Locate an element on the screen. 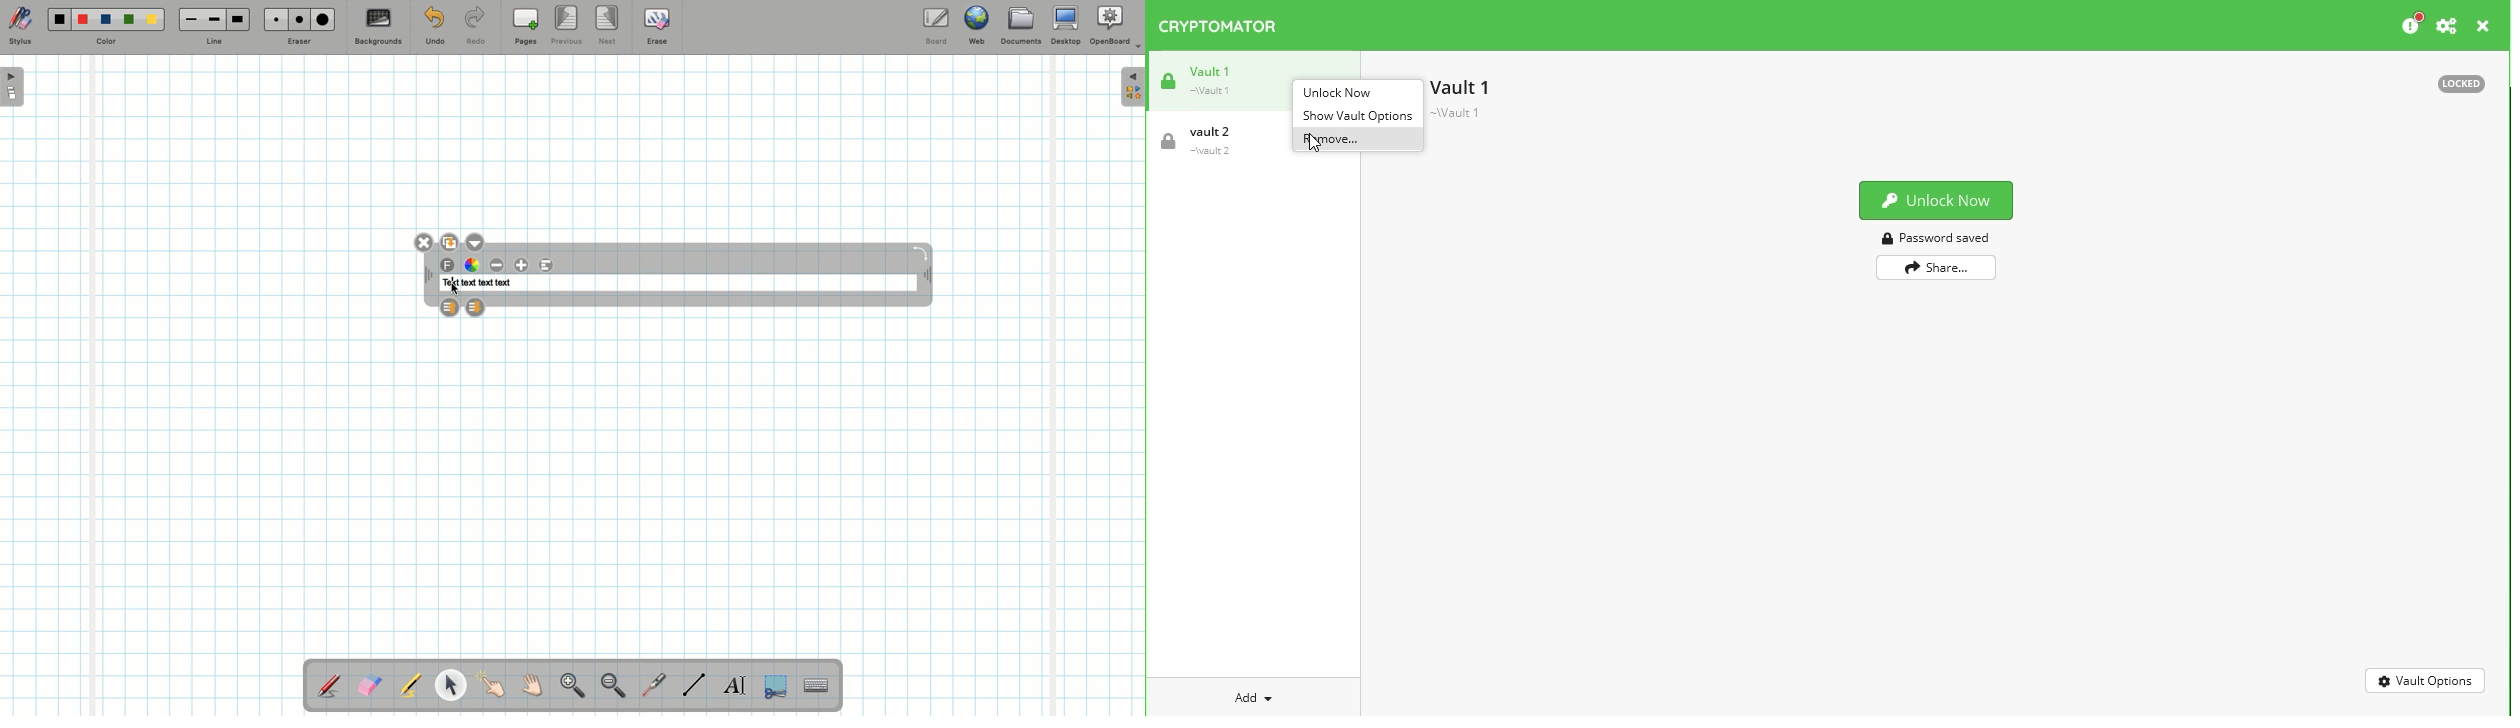 This screenshot has width=2520, height=728. Eraser is located at coordinates (298, 43).